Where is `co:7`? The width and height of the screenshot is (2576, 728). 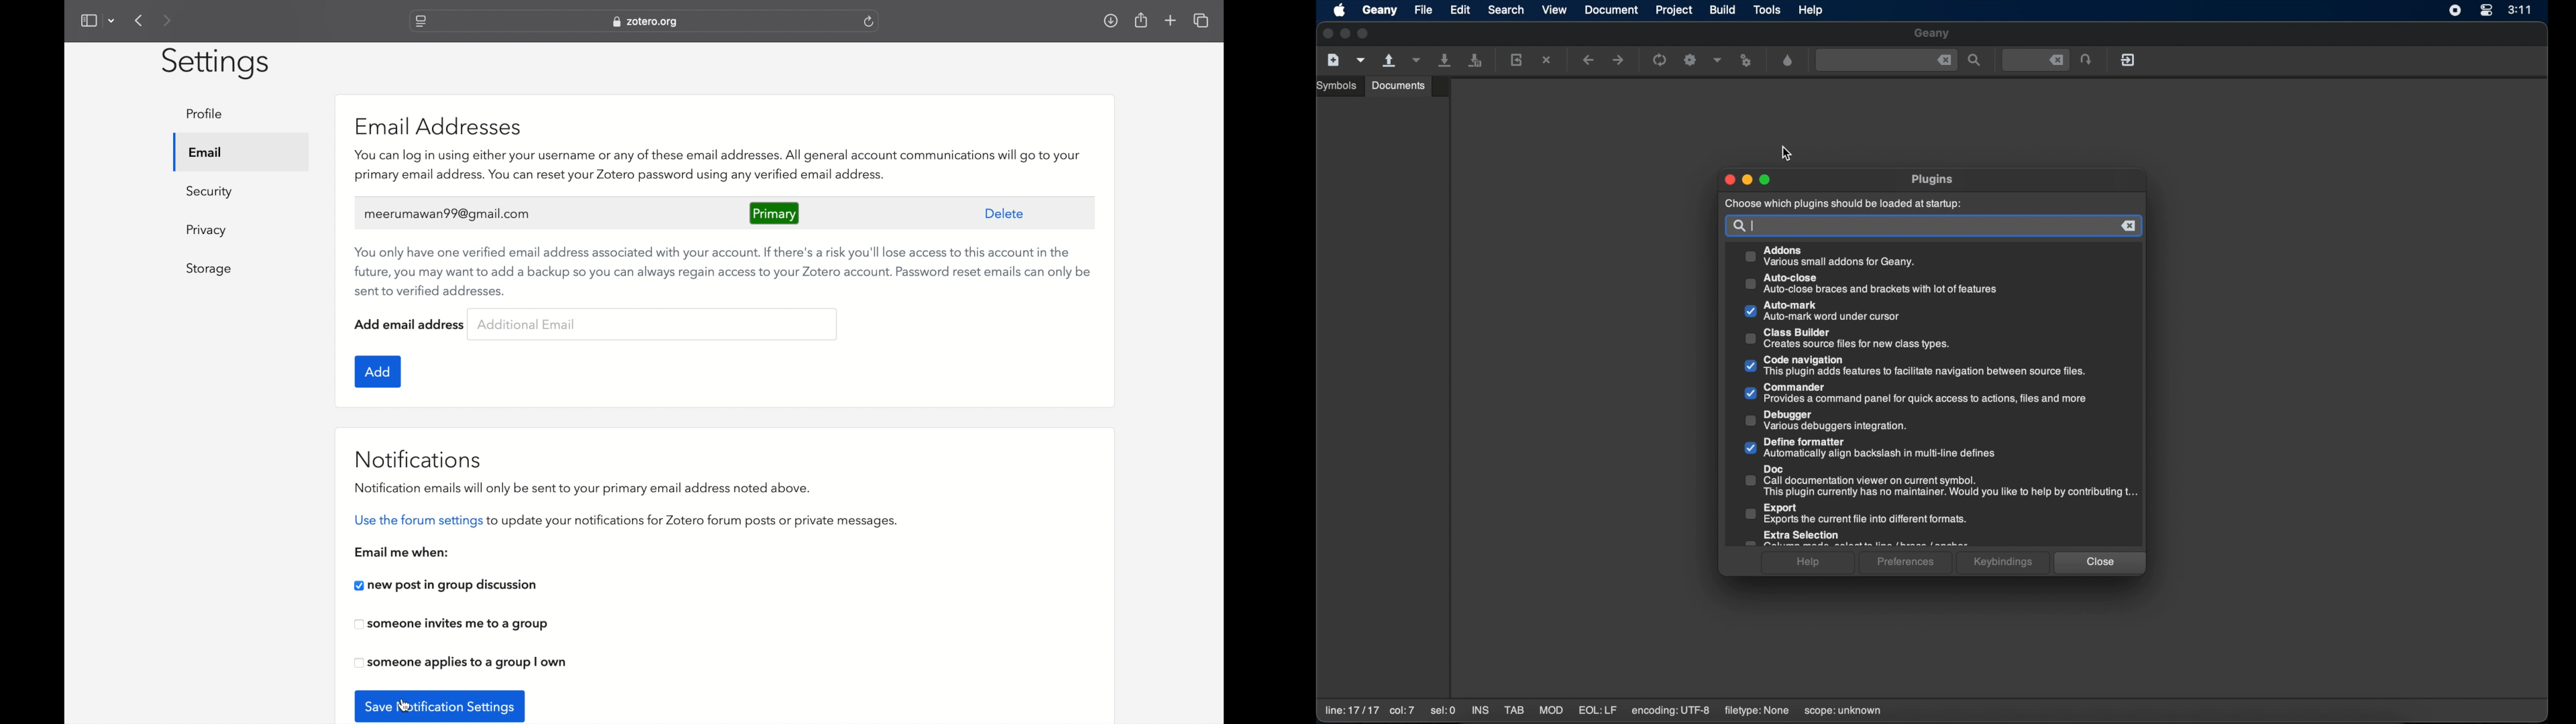 co:7 is located at coordinates (1401, 711).